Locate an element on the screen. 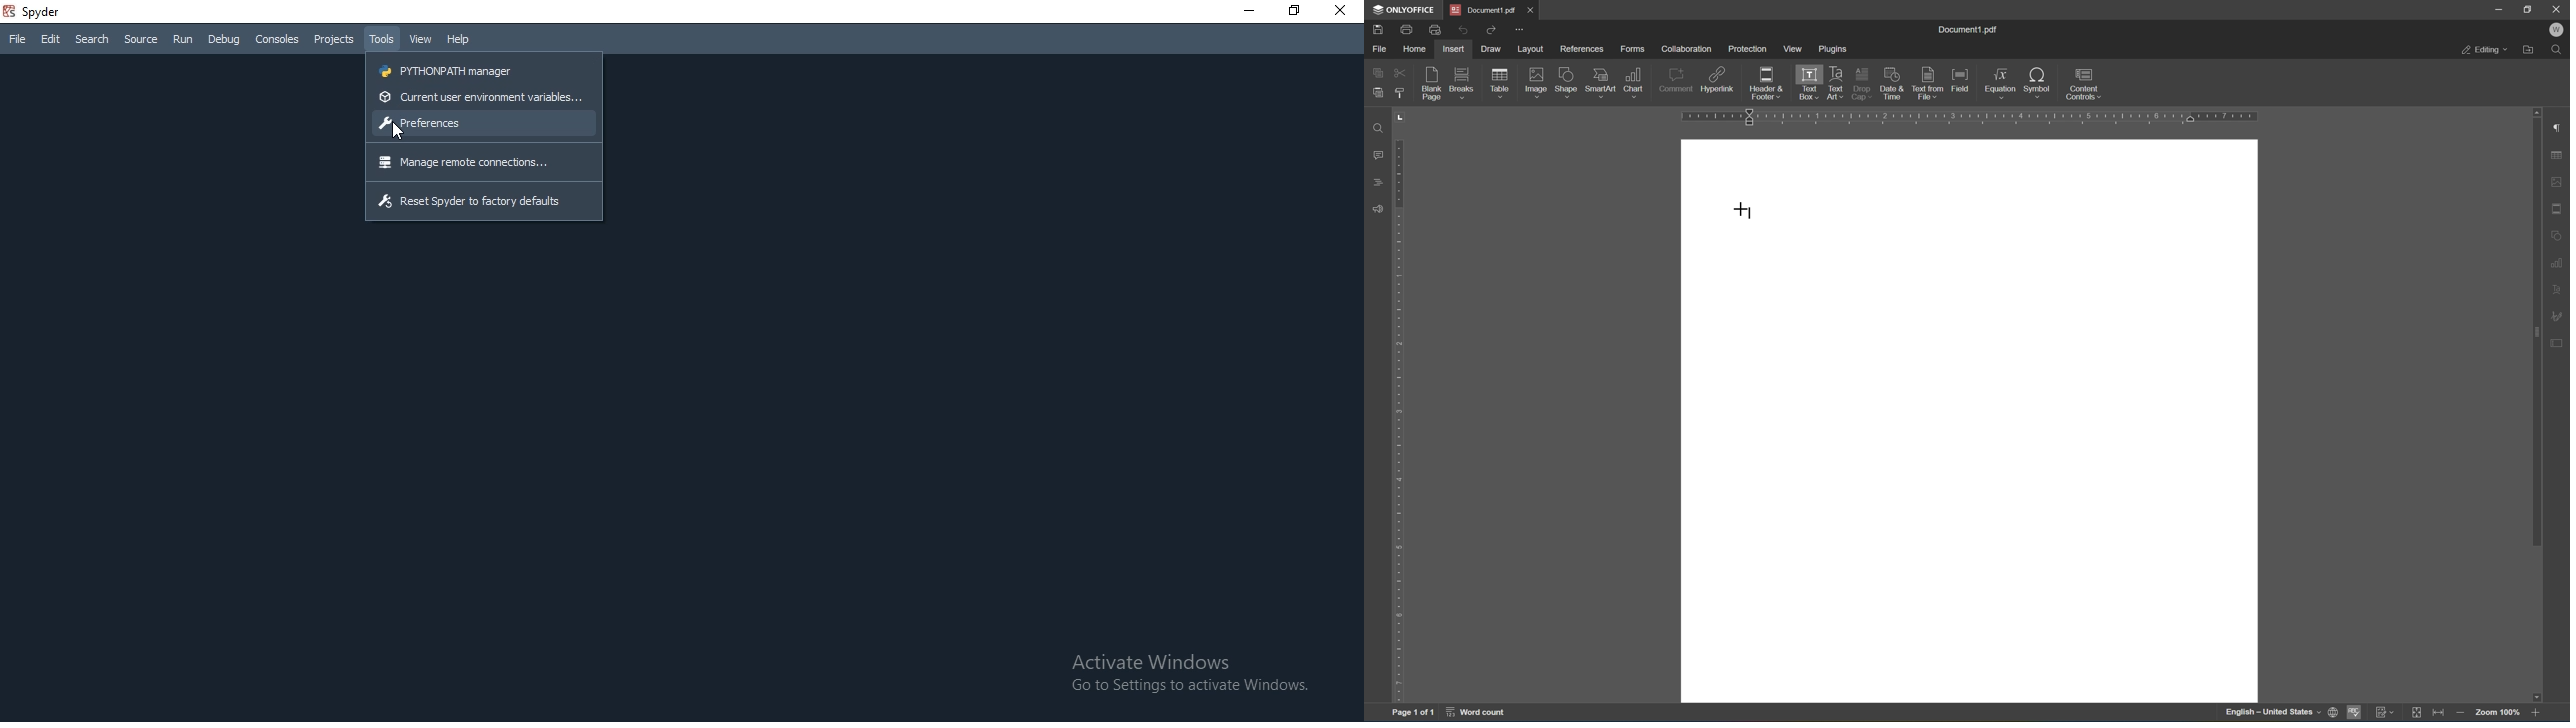 The image size is (2576, 728). Edit is located at coordinates (50, 40).